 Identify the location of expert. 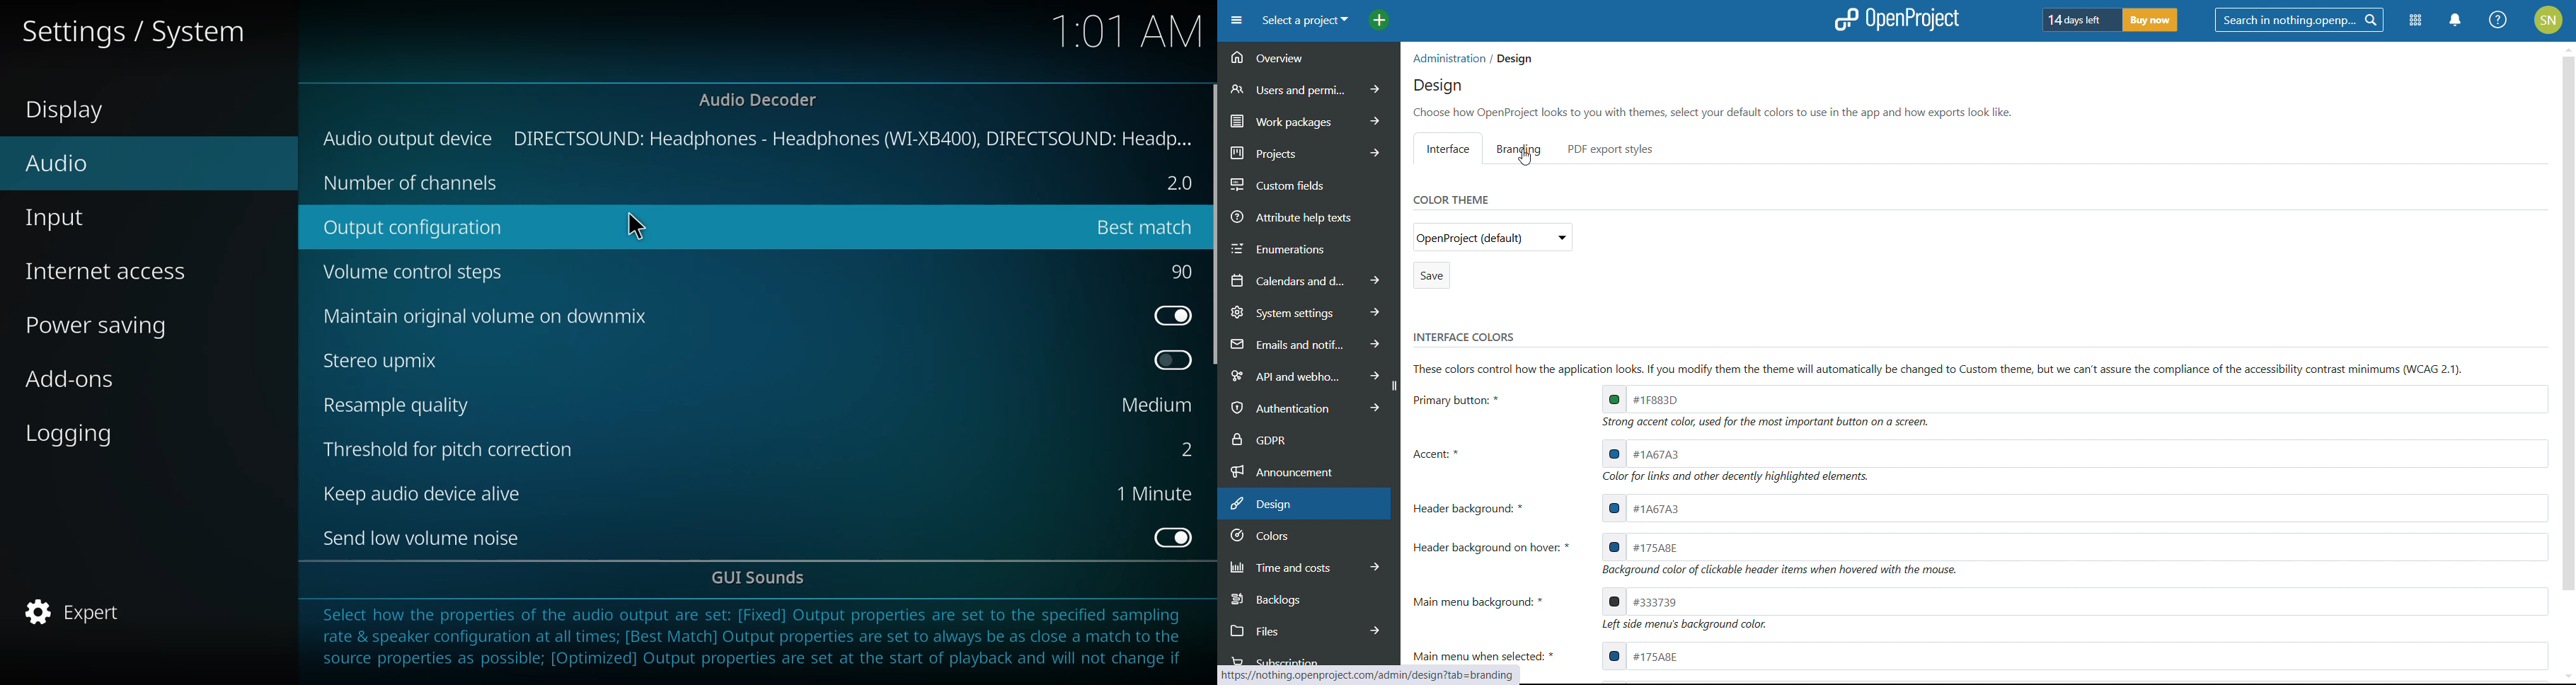
(84, 613).